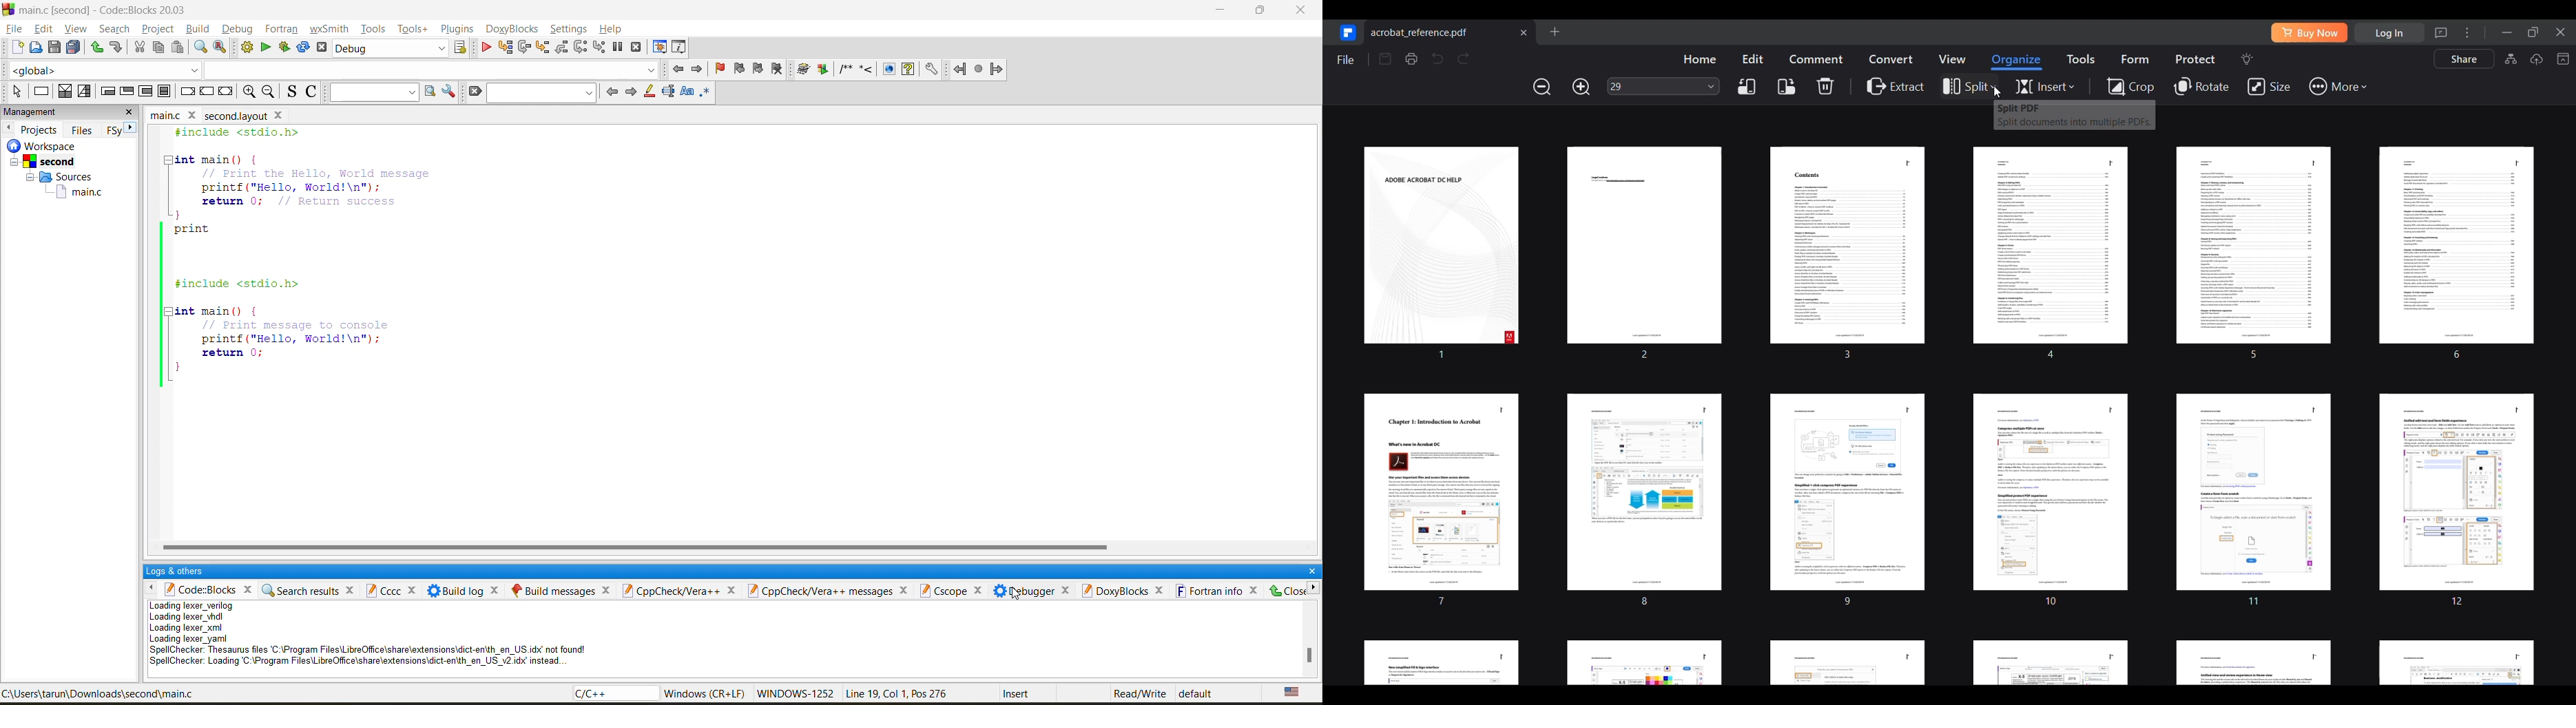 The width and height of the screenshot is (2576, 728). I want to click on previous bookmark, so click(740, 67).